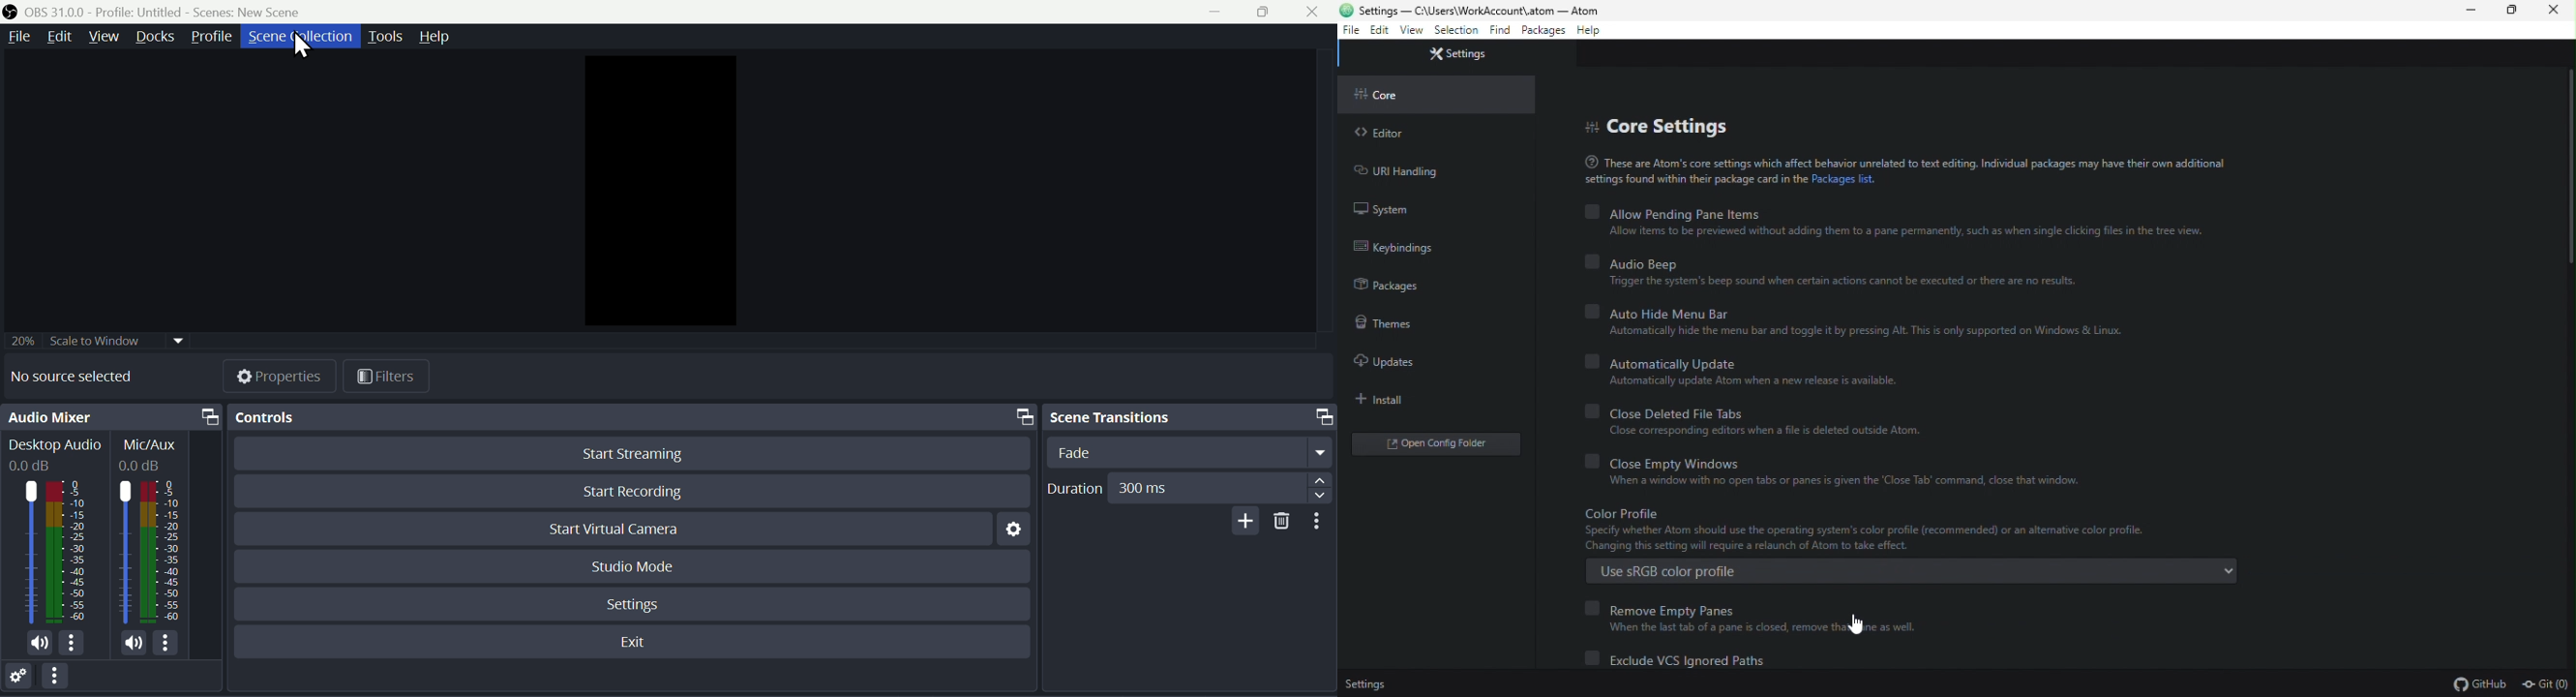 The height and width of the screenshot is (700, 2576). What do you see at coordinates (58, 37) in the screenshot?
I see `Edit` at bounding box center [58, 37].